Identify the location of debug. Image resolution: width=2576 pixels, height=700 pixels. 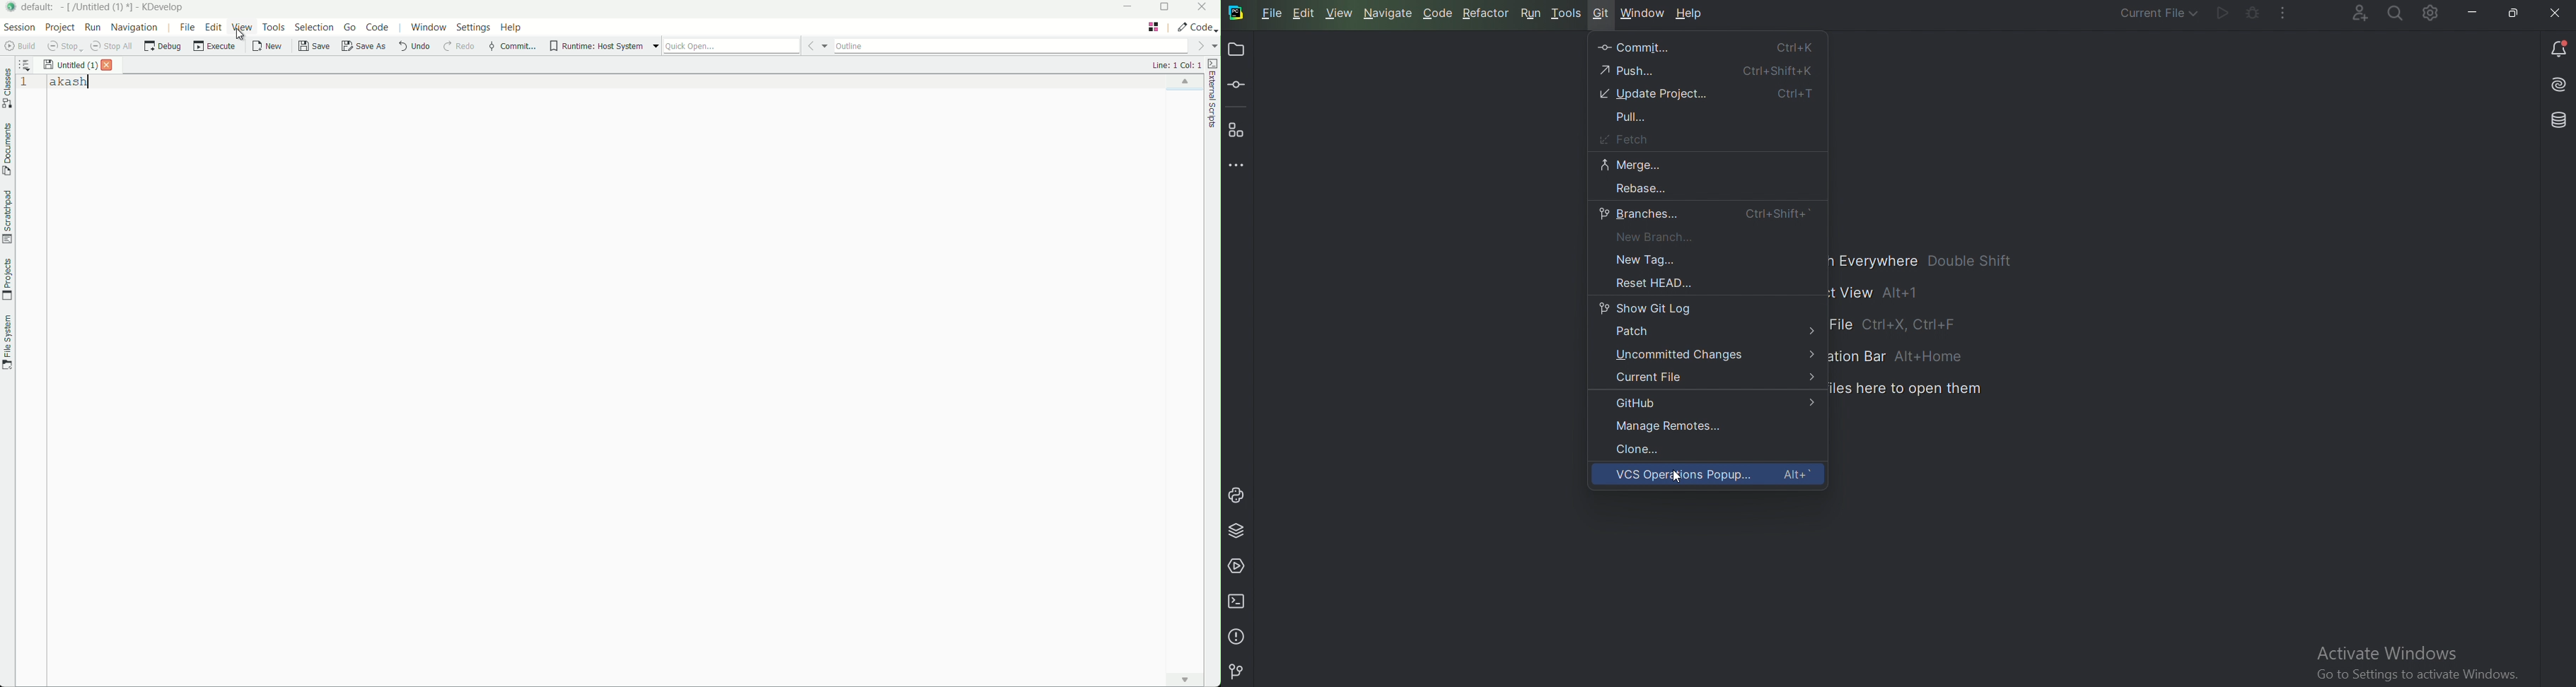
(162, 47).